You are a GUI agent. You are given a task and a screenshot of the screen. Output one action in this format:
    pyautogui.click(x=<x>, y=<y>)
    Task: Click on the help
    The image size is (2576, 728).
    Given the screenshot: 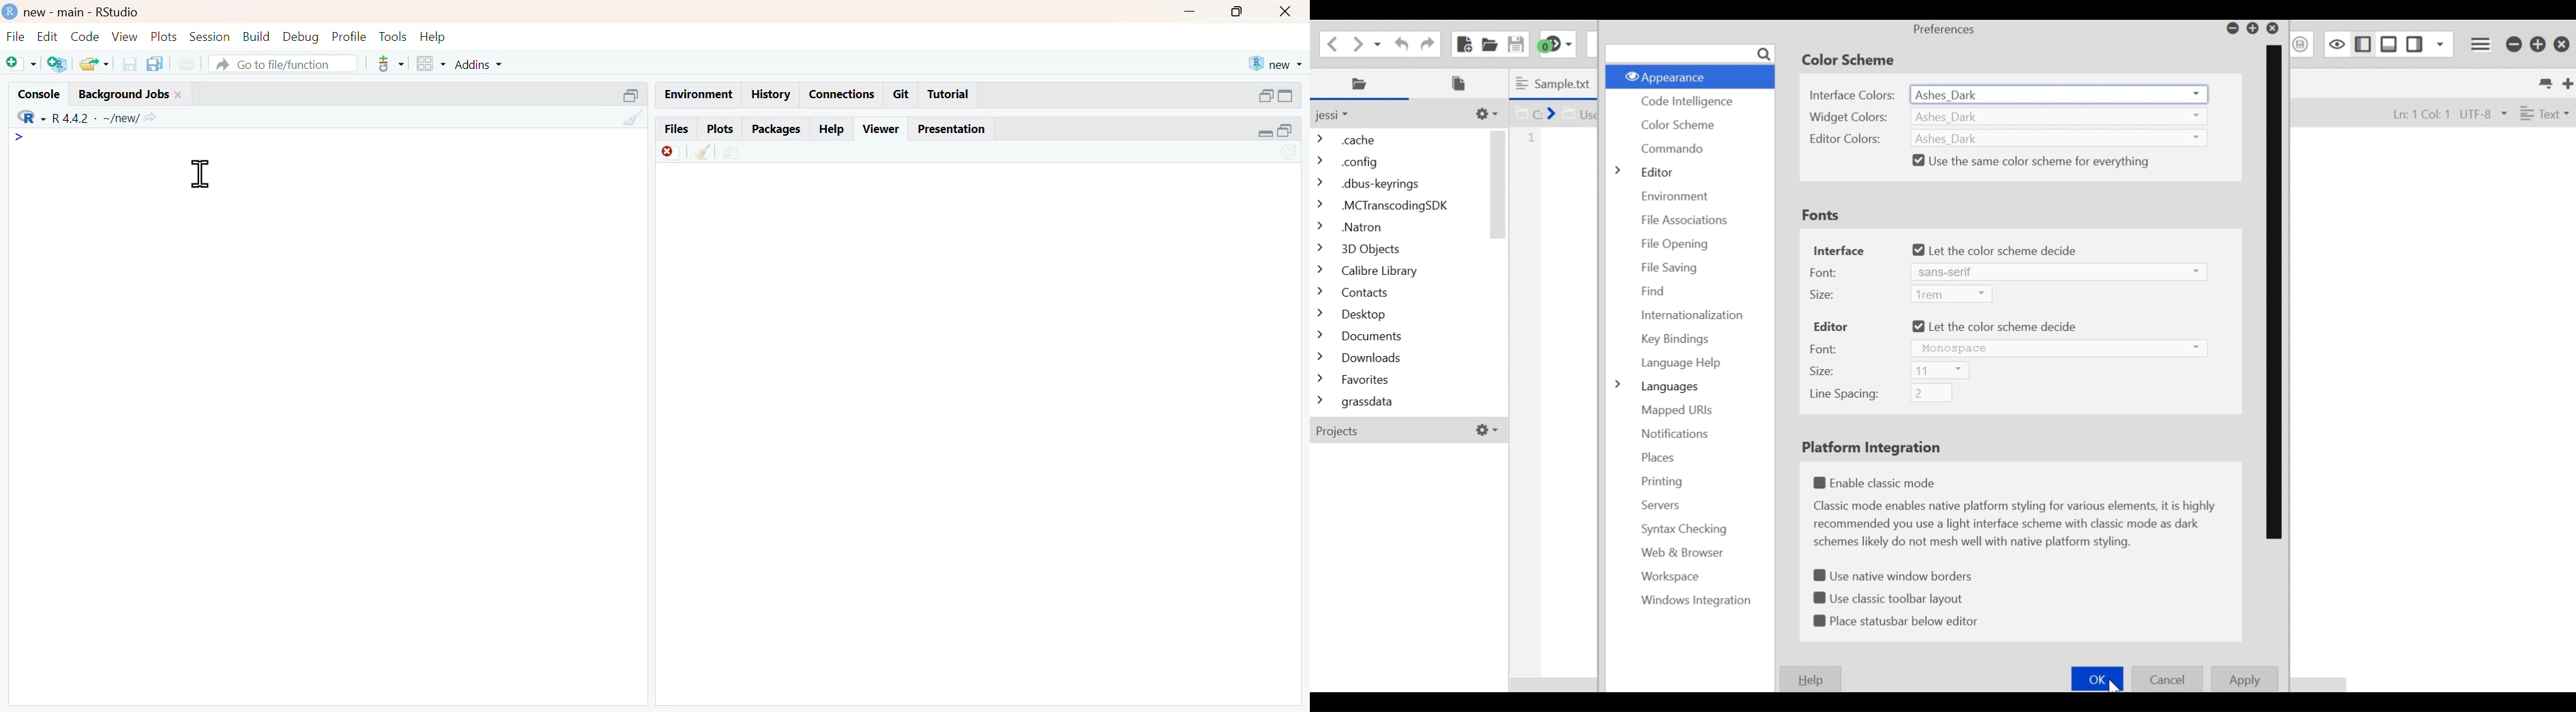 What is the action you would take?
    pyautogui.click(x=433, y=38)
    